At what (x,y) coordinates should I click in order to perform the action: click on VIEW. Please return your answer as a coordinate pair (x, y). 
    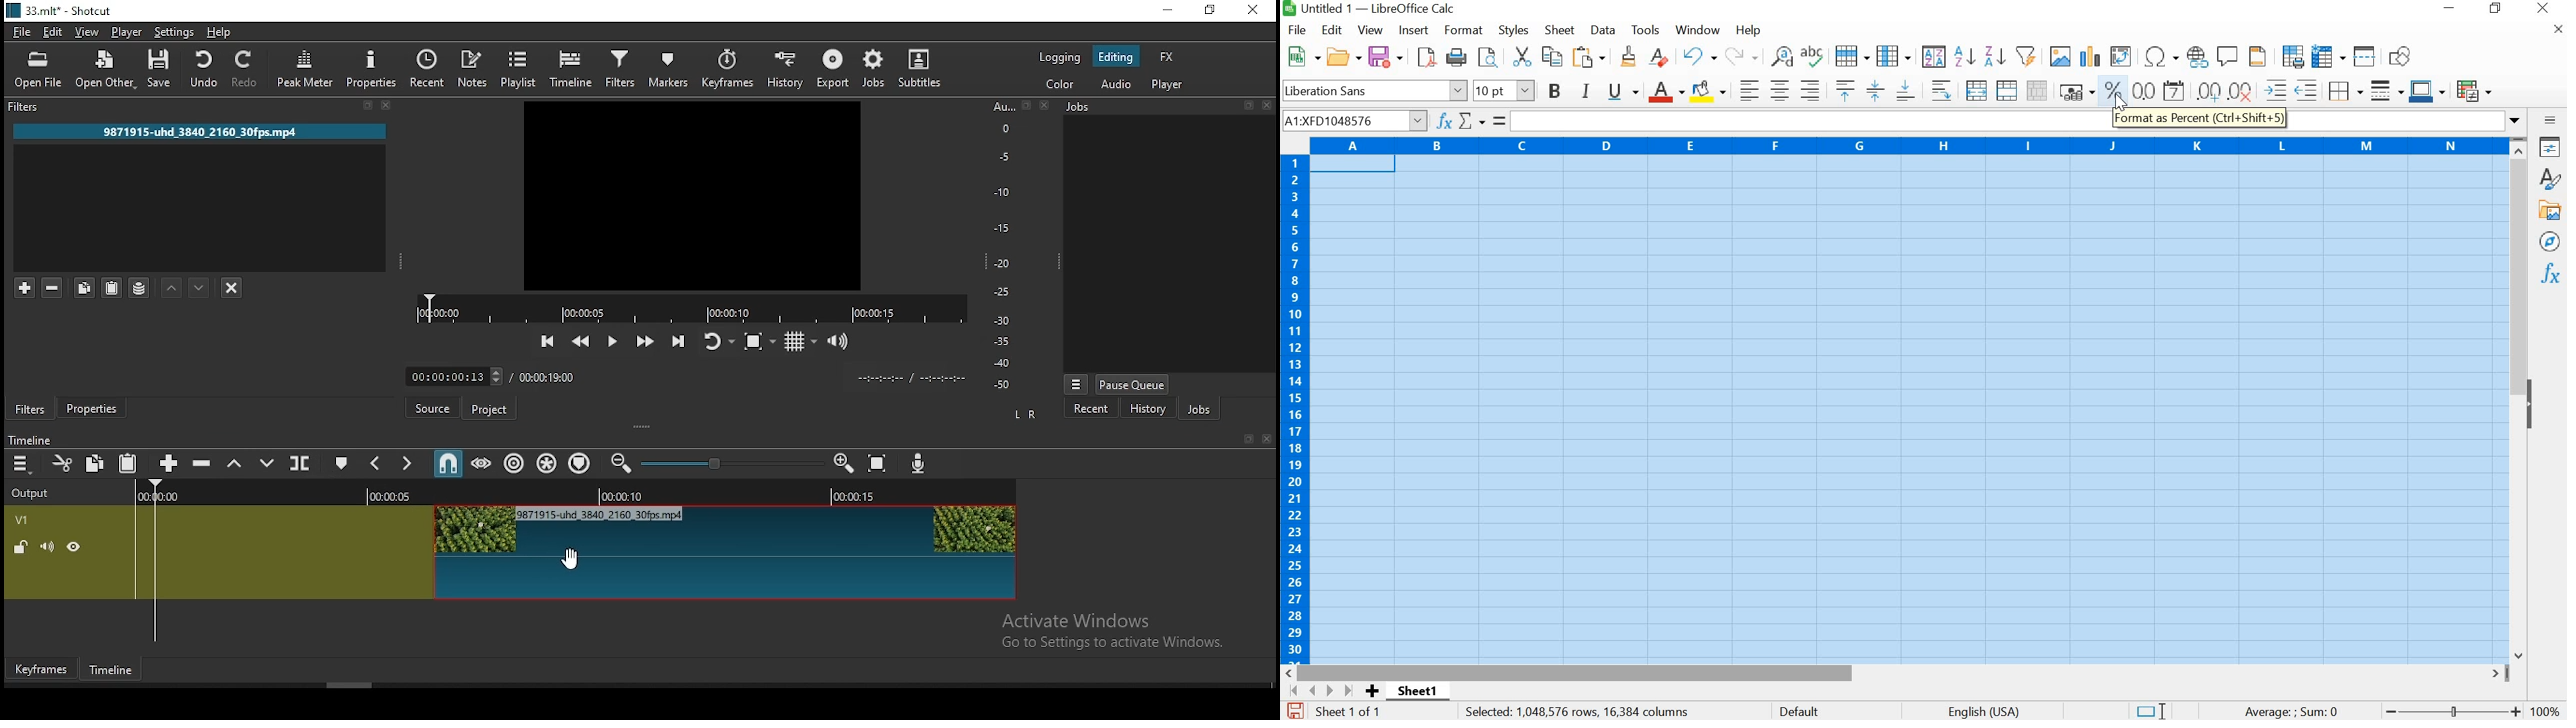
    Looking at the image, I should click on (1372, 28).